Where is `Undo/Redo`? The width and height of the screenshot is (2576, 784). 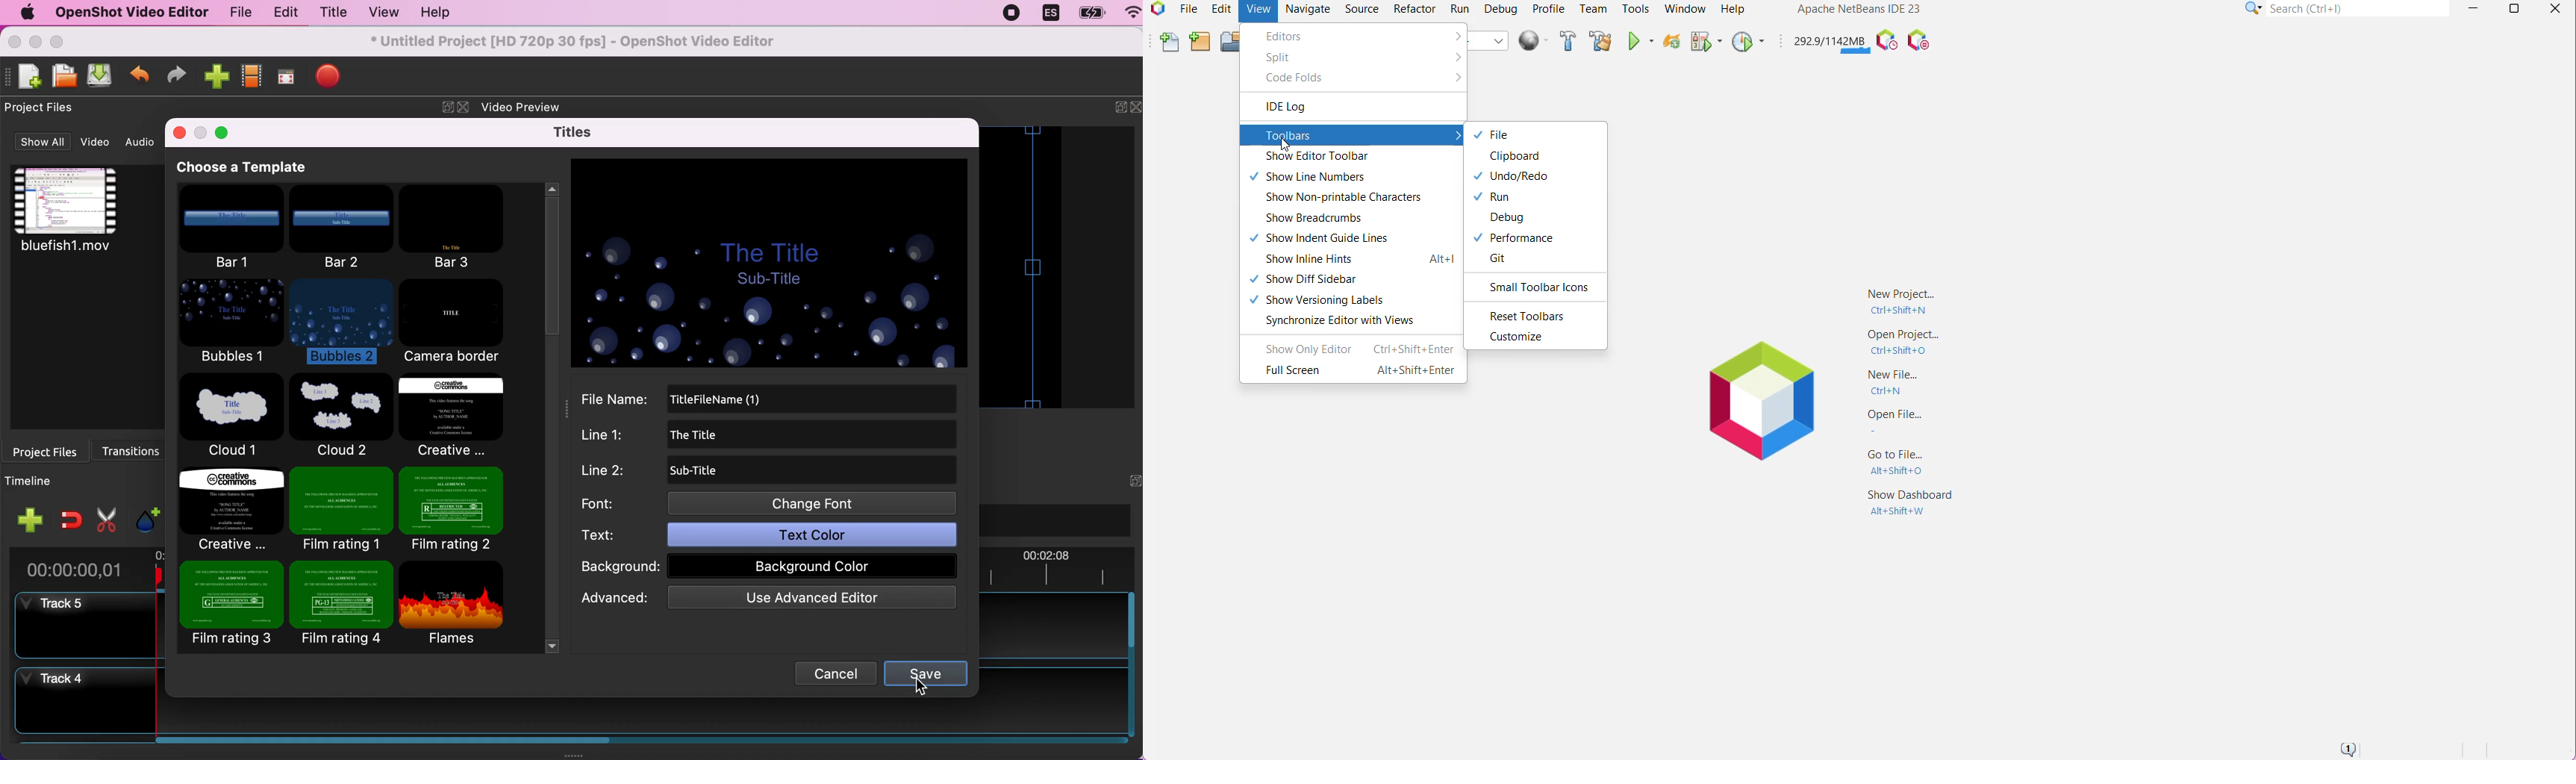
Undo/Redo is located at coordinates (1515, 176).